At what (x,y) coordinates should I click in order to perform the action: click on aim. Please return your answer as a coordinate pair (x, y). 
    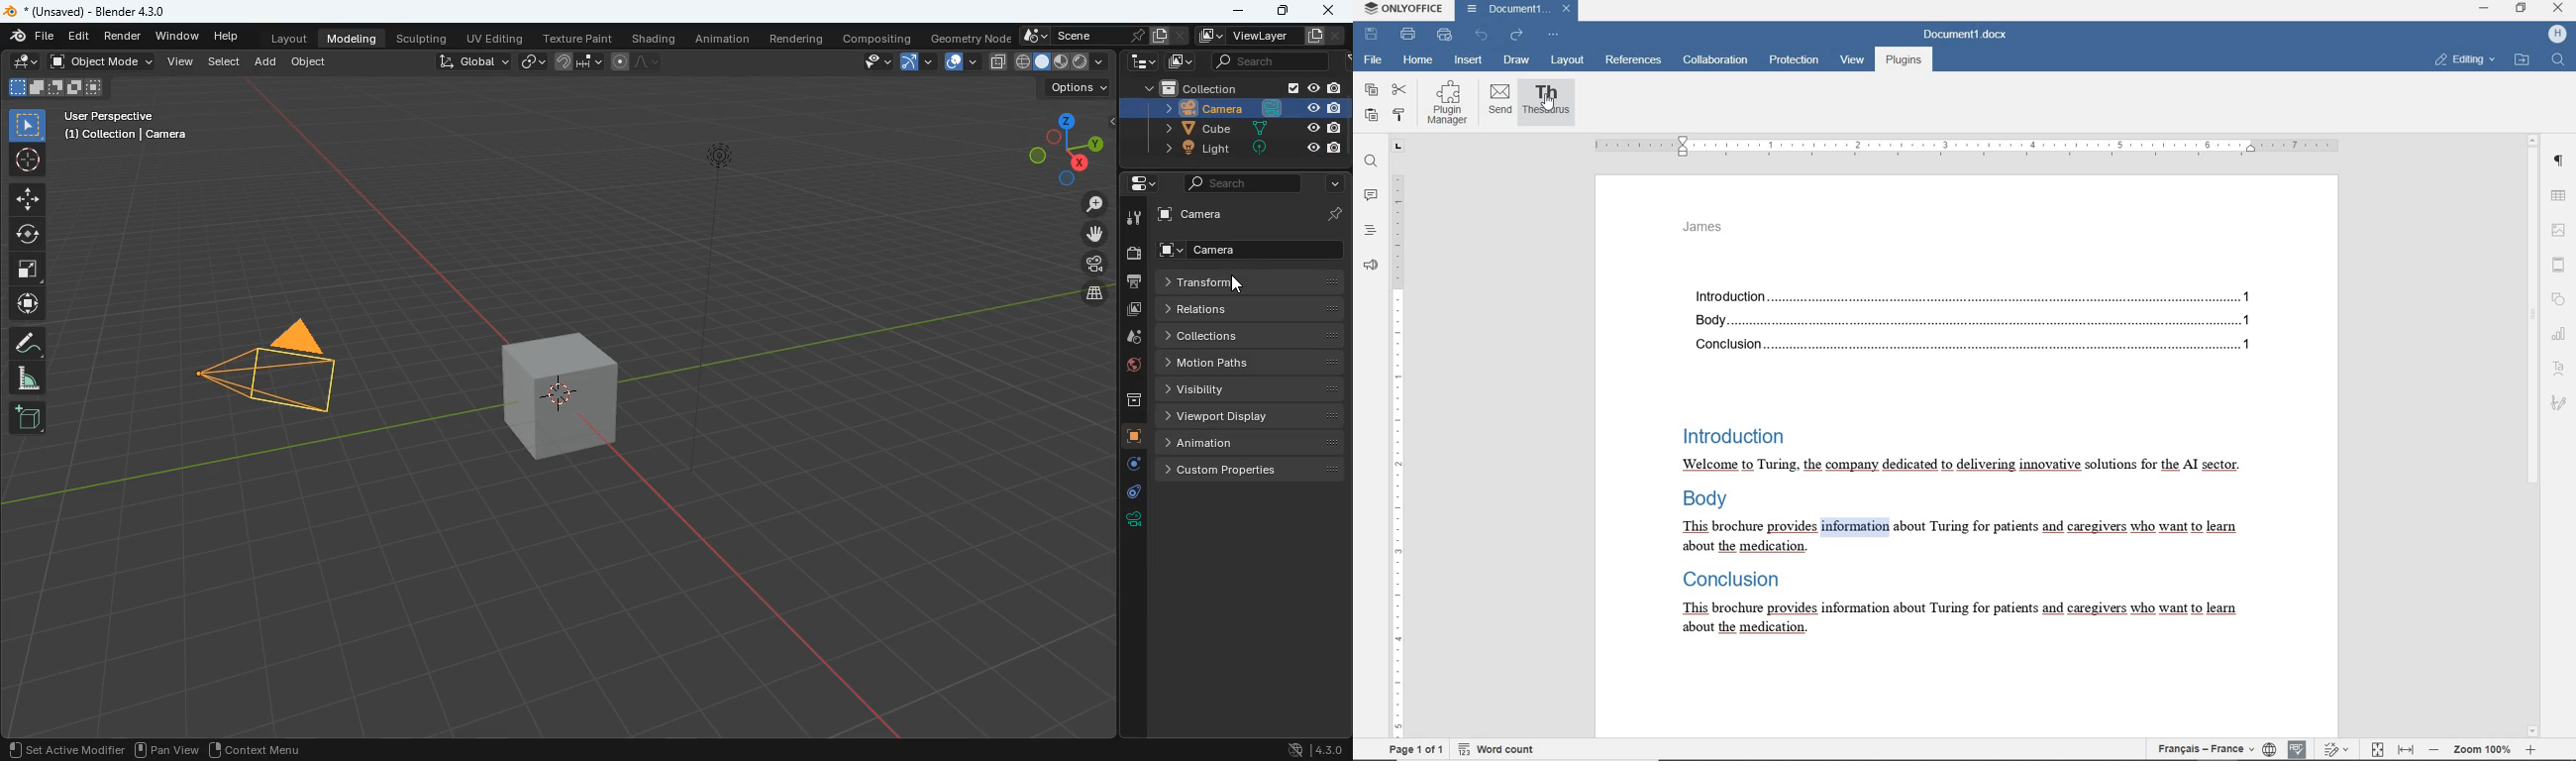
    Looking at the image, I should click on (32, 160).